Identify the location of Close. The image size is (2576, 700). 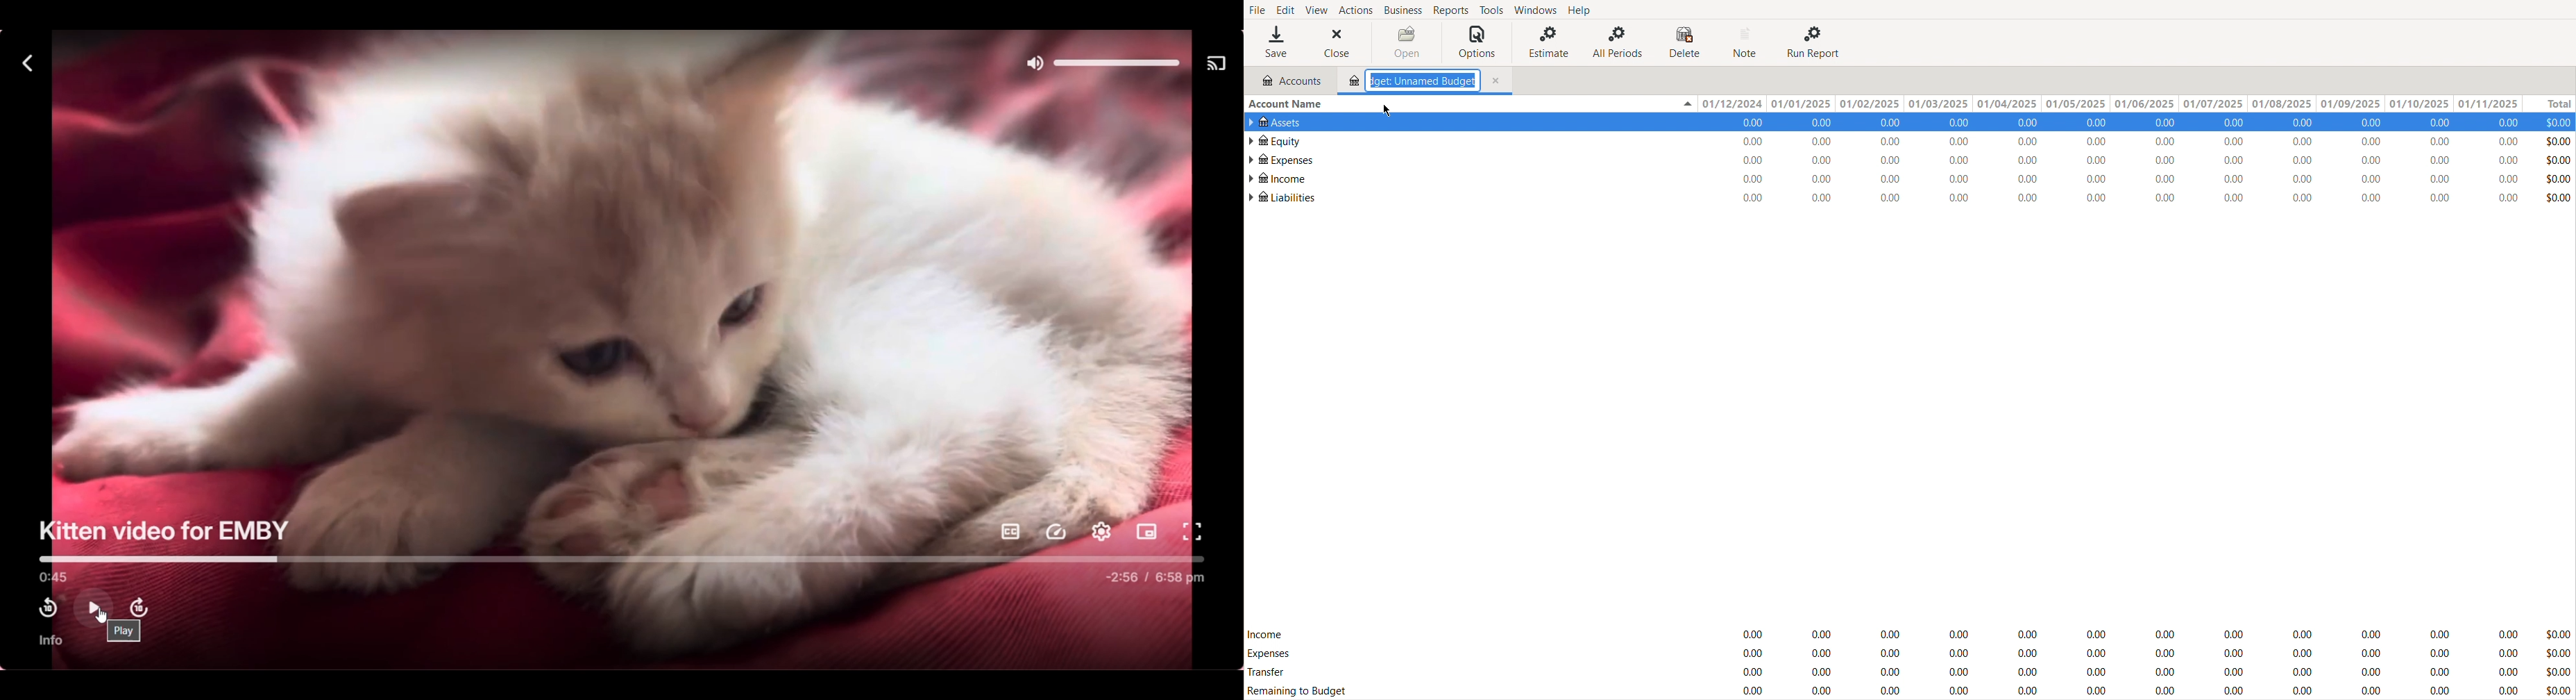
(1341, 42).